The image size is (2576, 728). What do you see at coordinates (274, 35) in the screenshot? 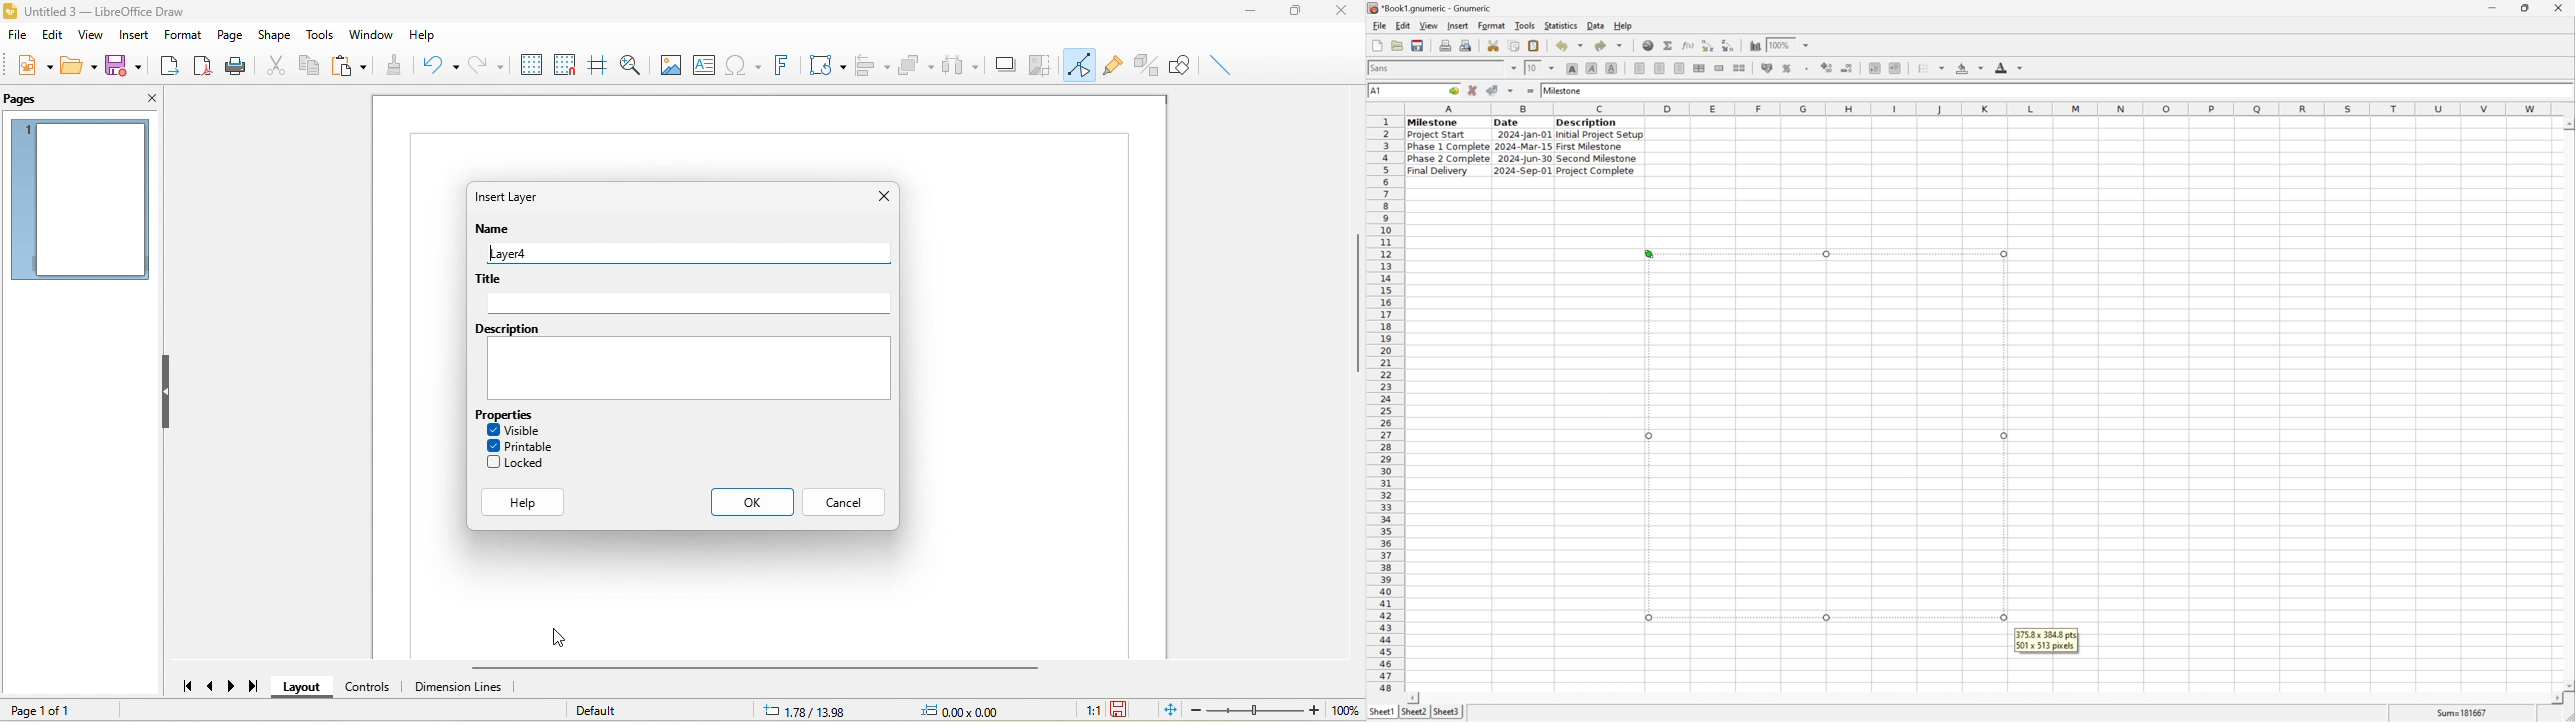
I see `shape` at bounding box center [274, 35].